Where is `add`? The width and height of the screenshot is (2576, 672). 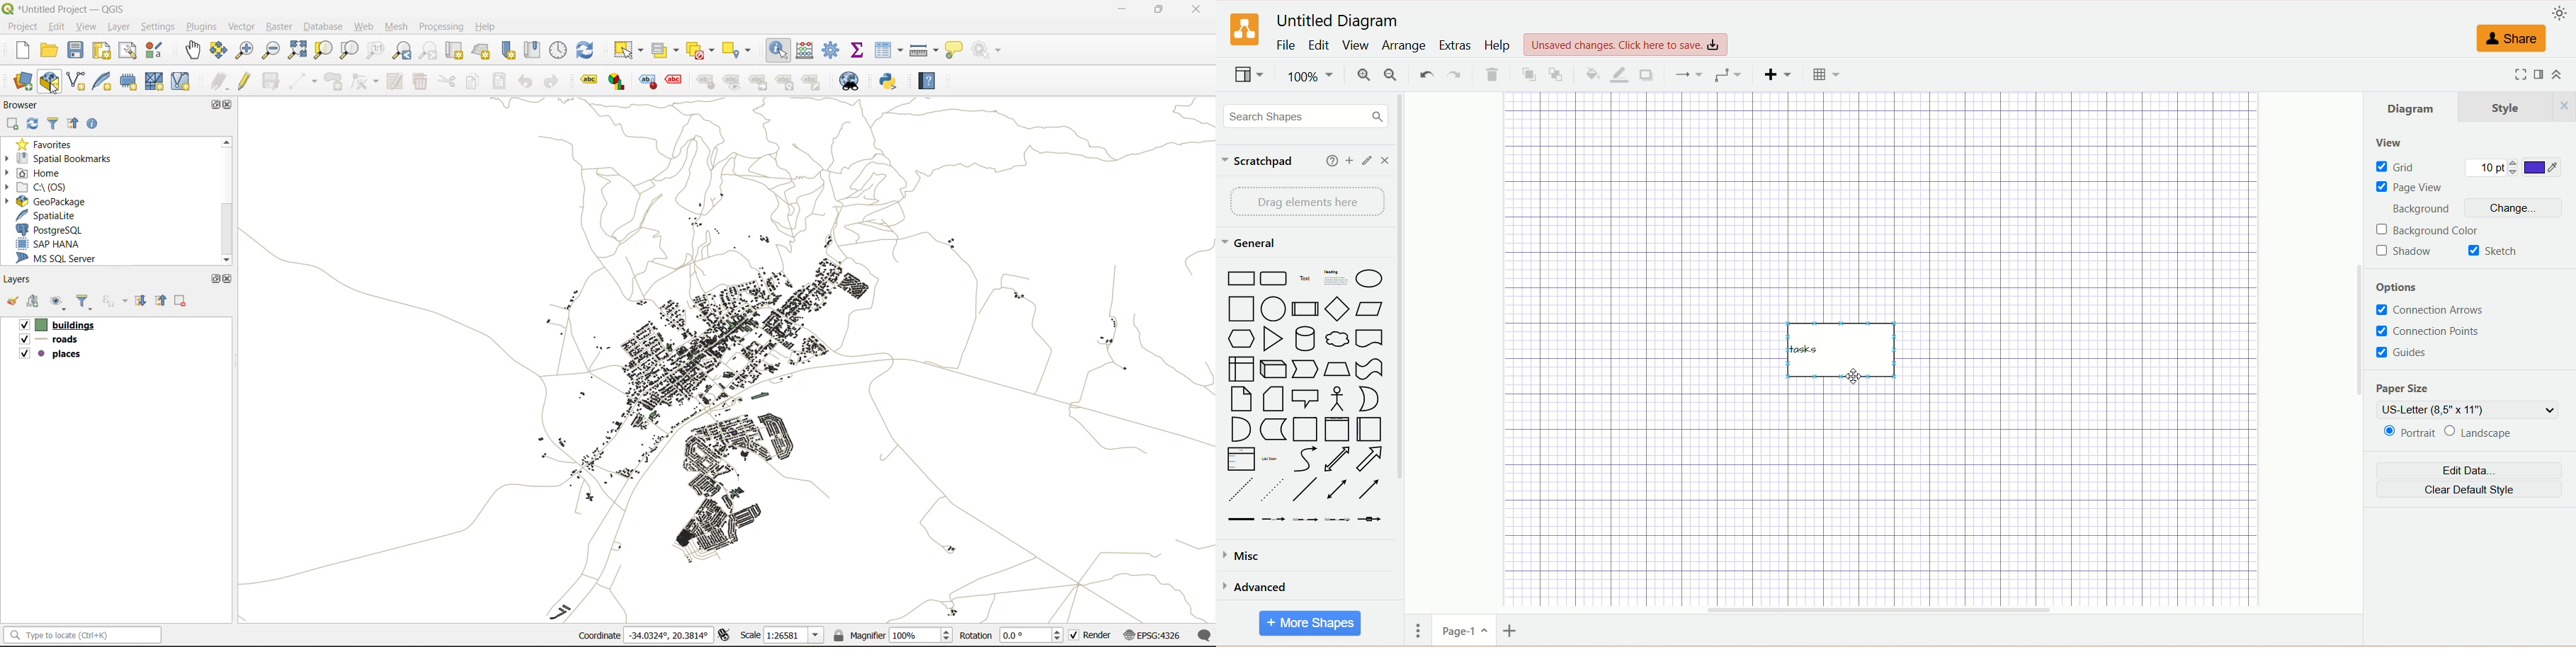
add is located at coordinates (35, 303).